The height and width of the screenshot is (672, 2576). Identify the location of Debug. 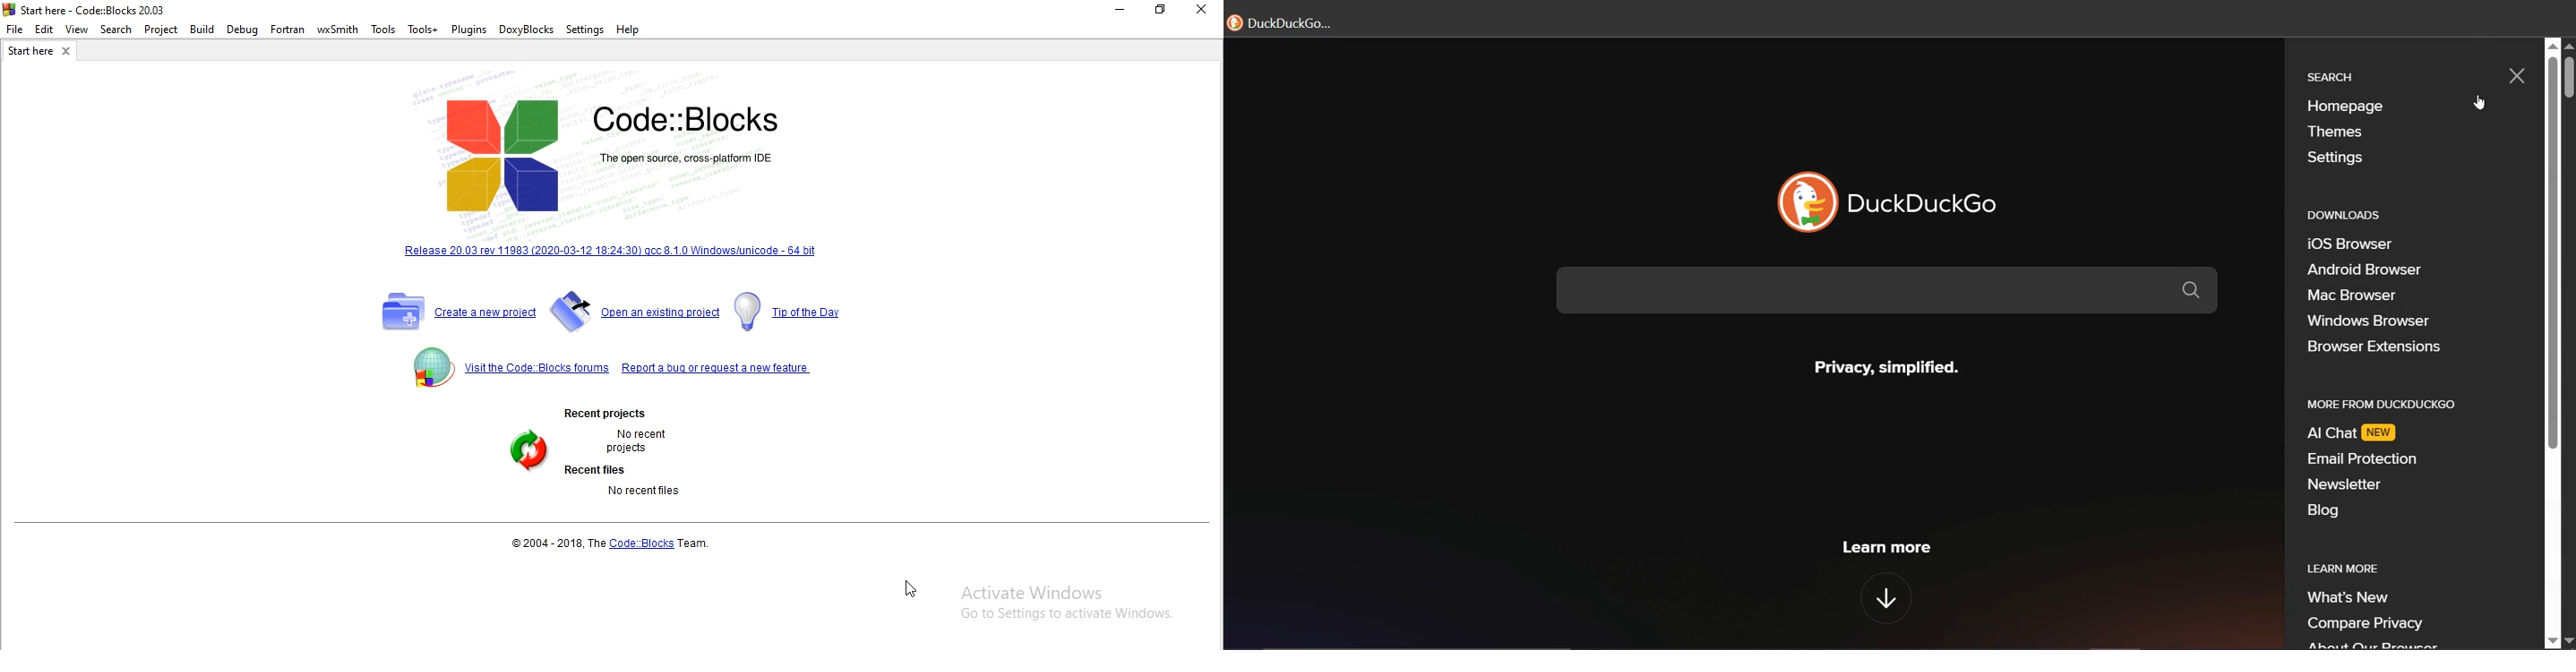
(242, 30).